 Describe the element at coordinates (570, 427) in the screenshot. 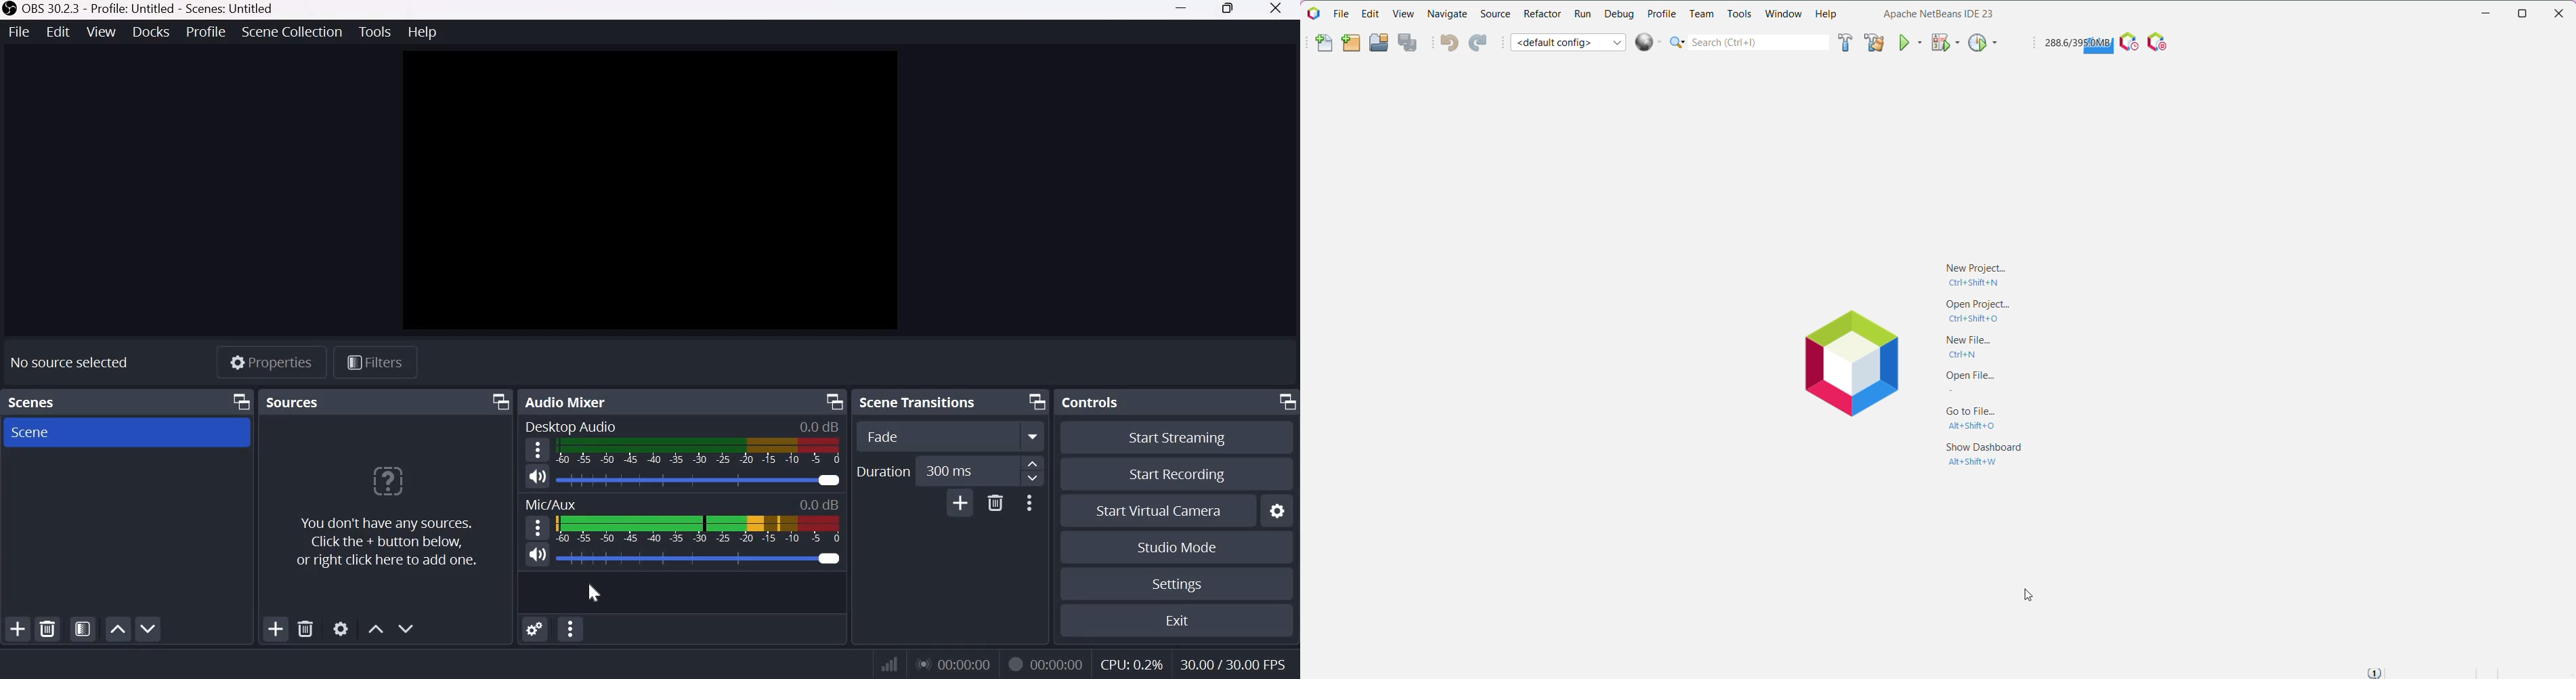

I see `Desktop Audio` at that location.